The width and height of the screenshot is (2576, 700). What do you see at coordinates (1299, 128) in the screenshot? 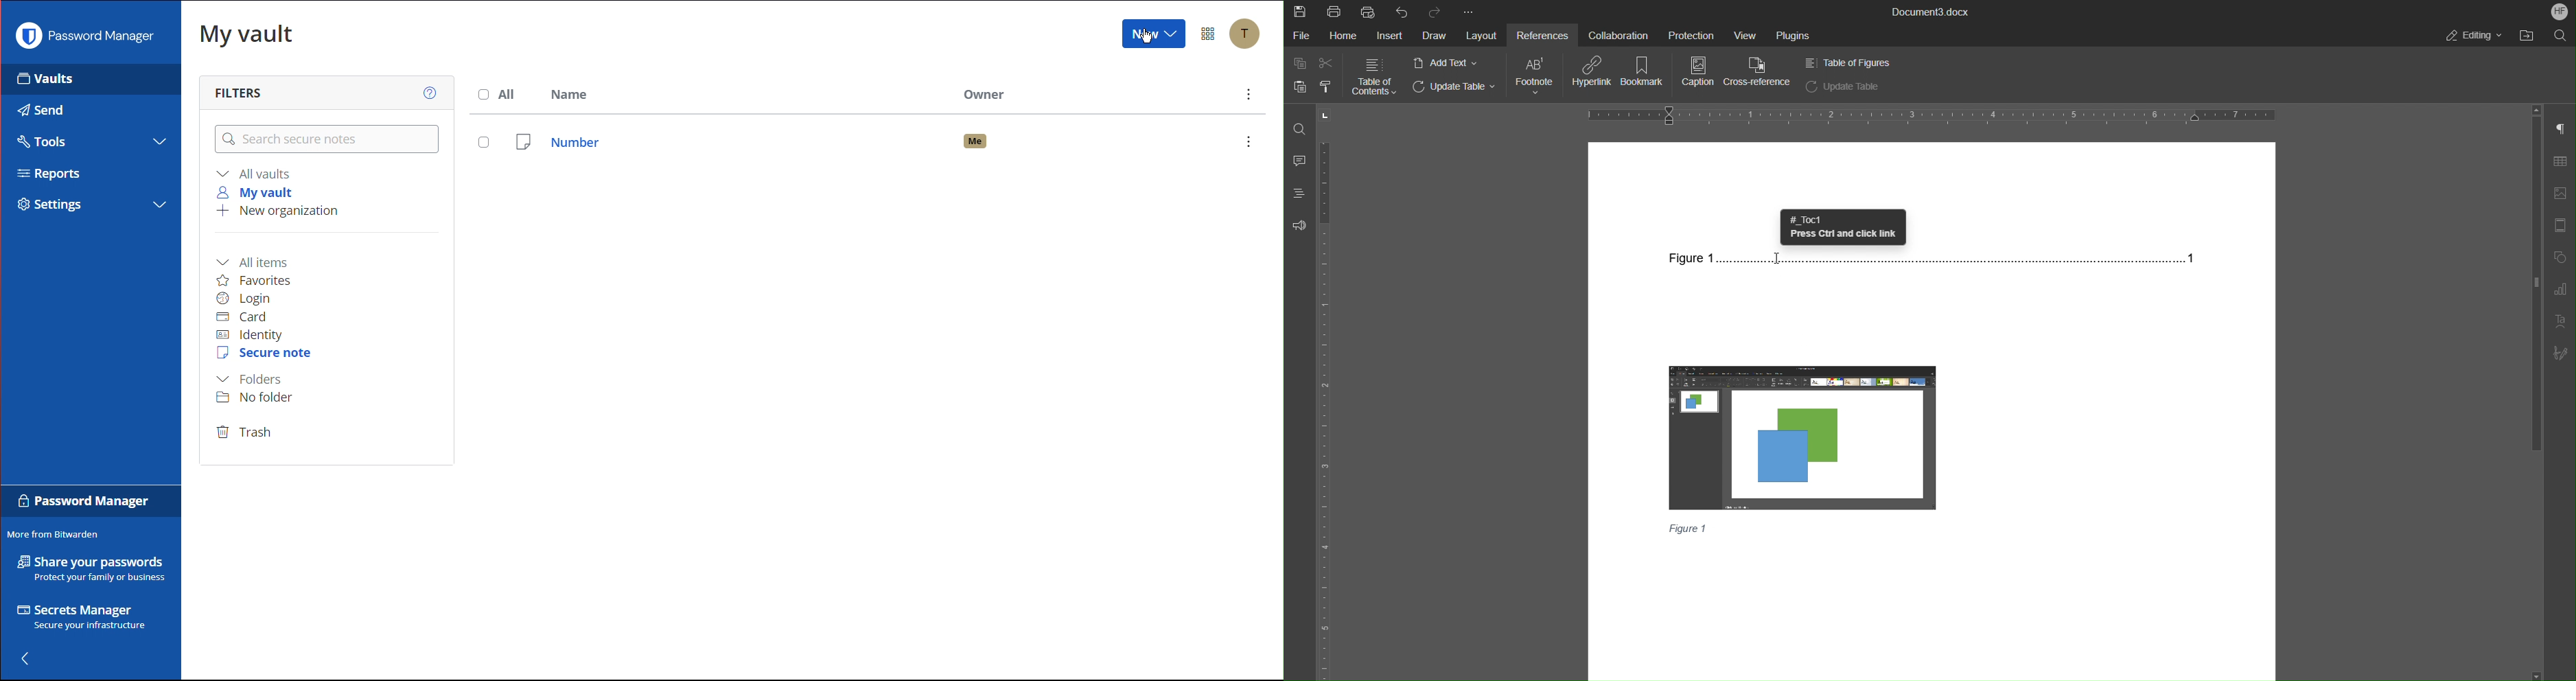
I see `Find` at bounding box center [1299, 128].